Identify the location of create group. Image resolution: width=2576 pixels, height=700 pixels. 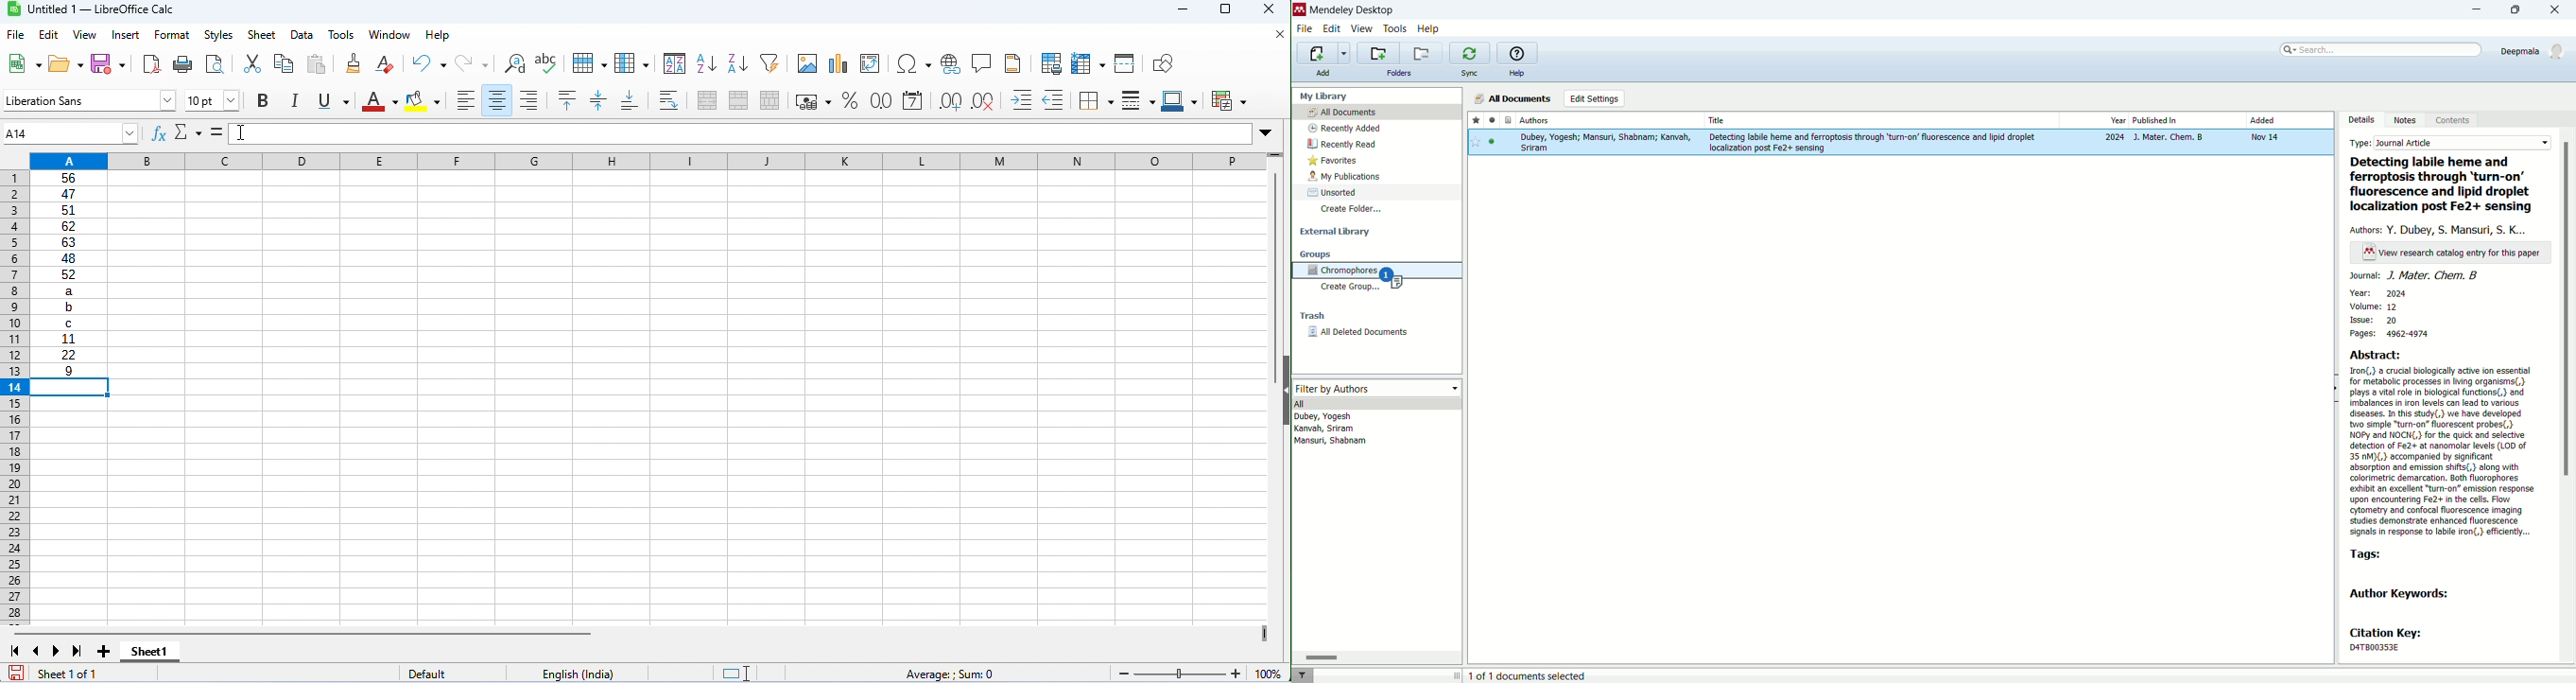
(1347, 289).